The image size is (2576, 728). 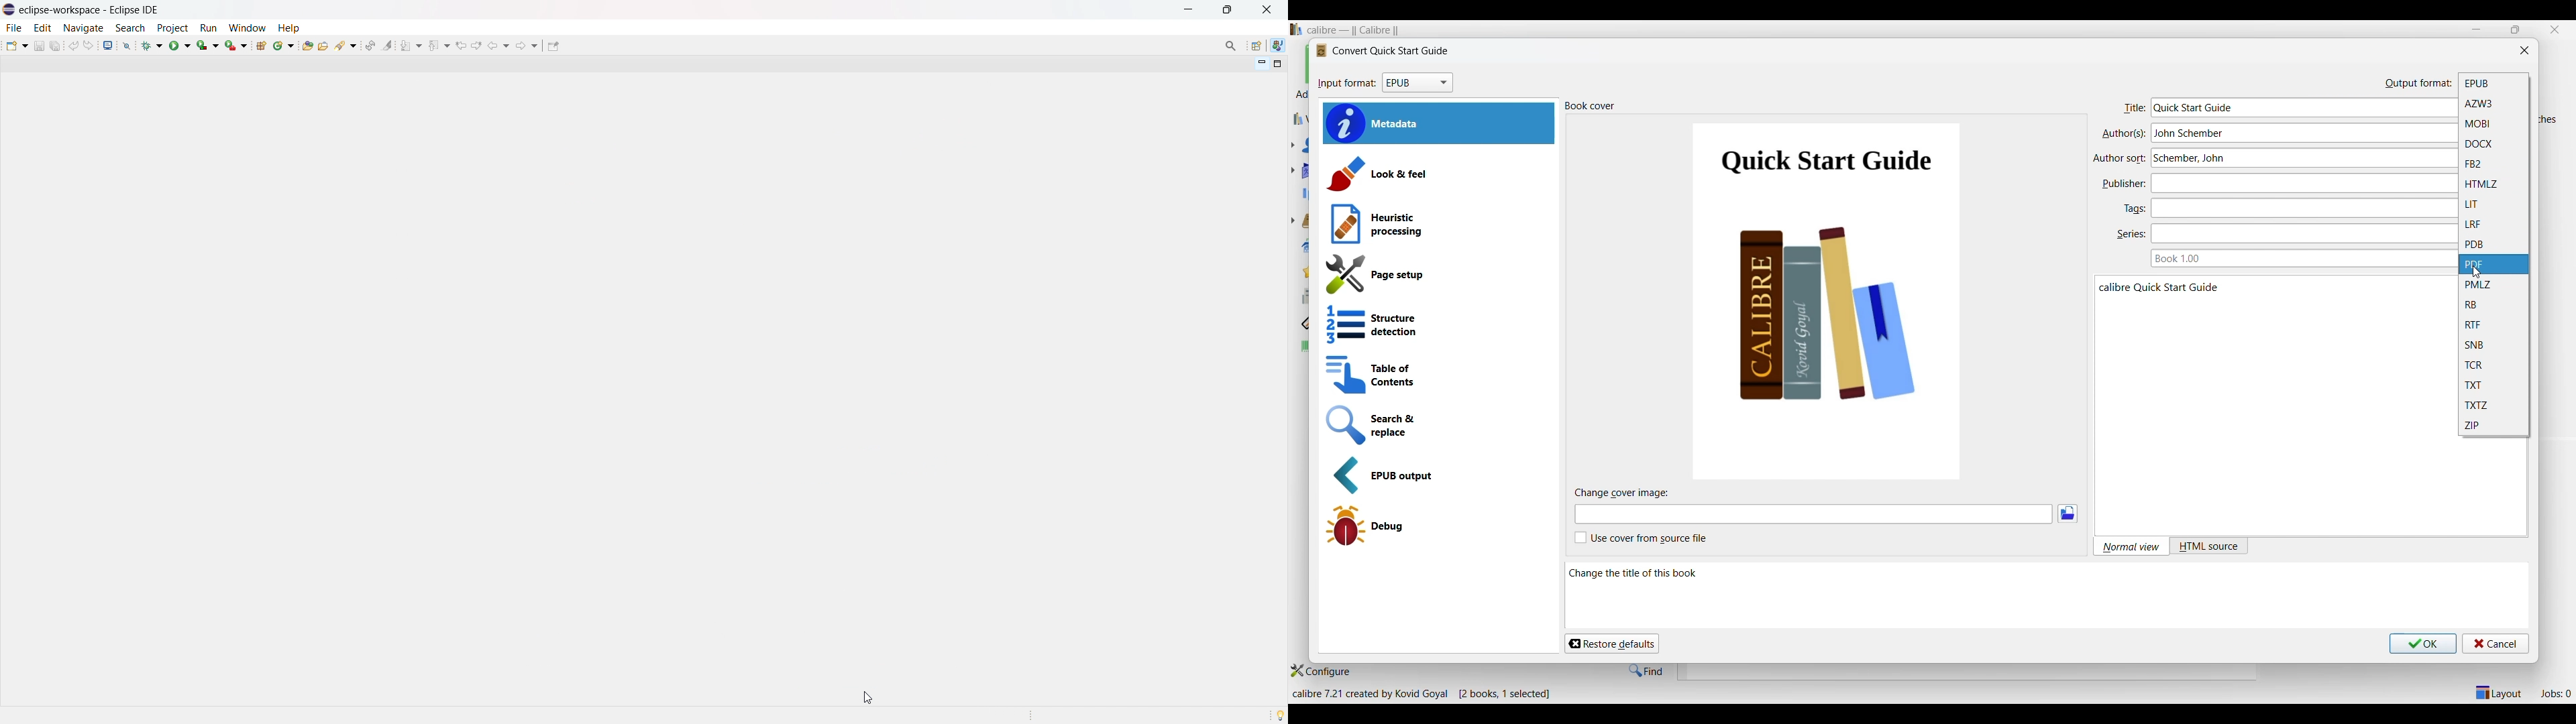 I want to click on Type in author, so click(x=2275, y=133).